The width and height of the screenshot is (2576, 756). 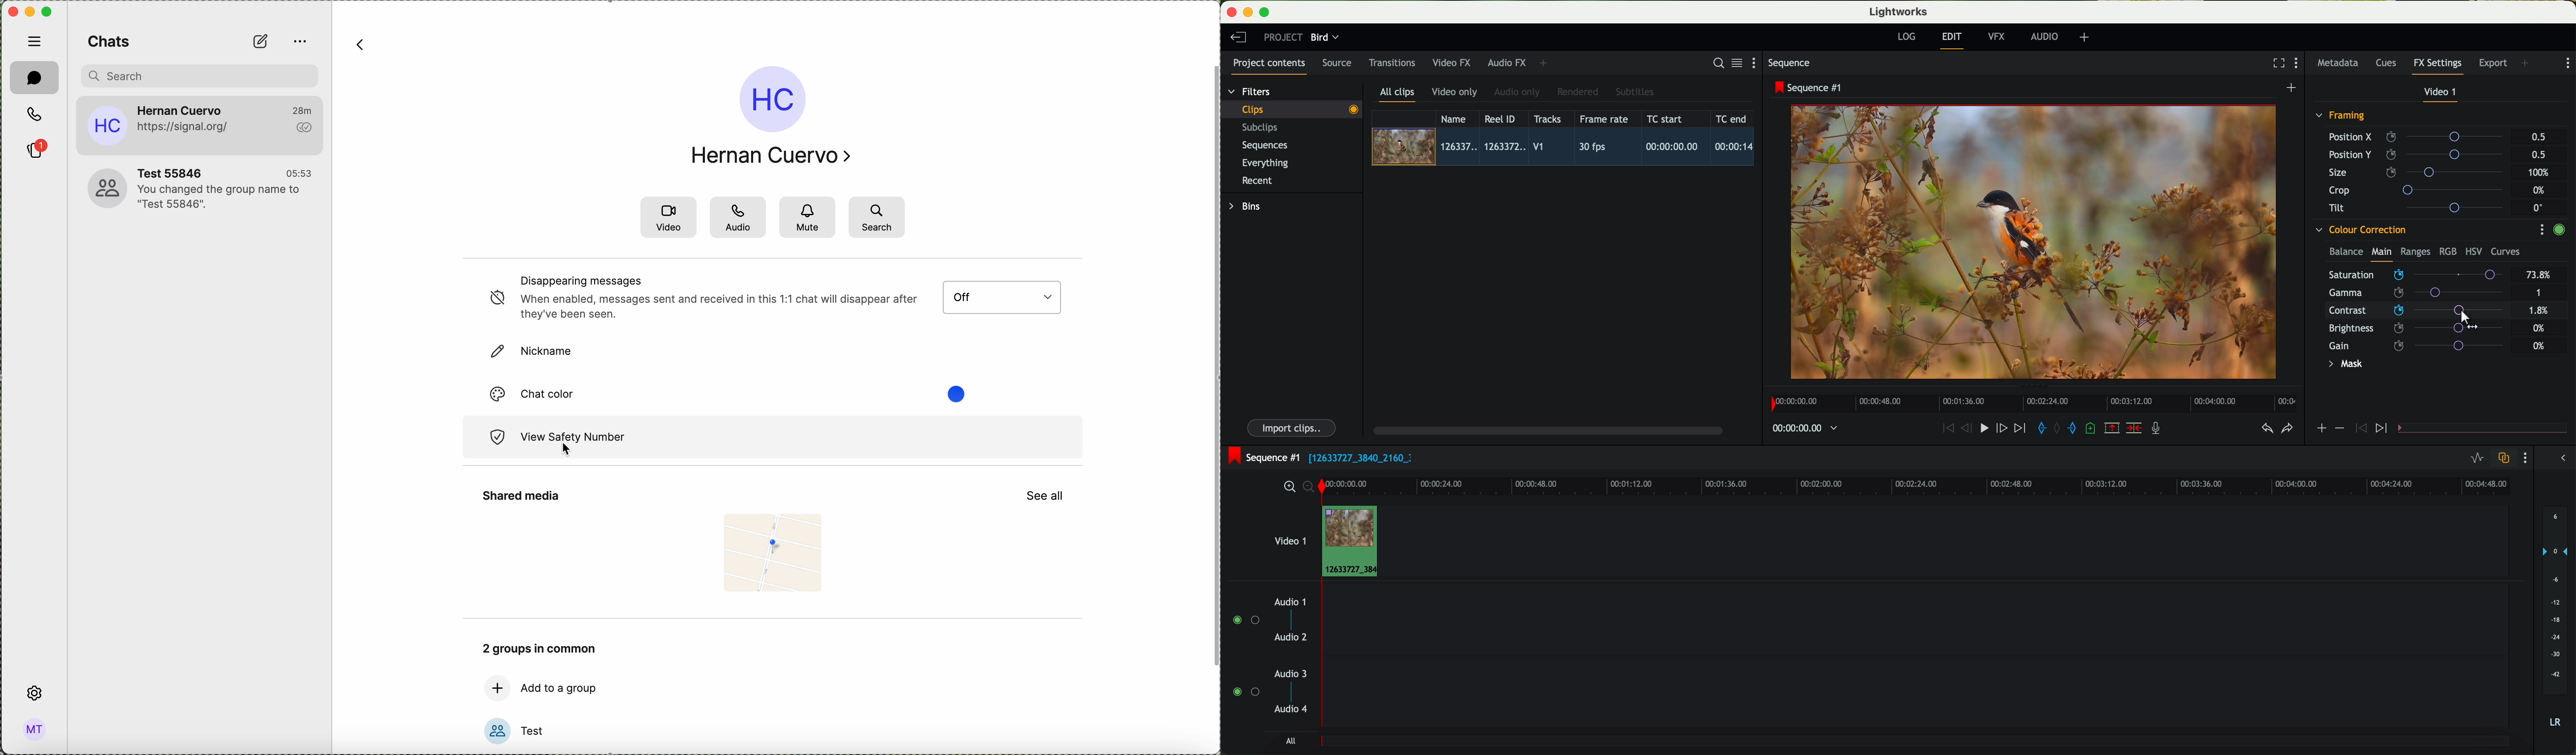 I want to click on search bar, so click(x=200, y=76).